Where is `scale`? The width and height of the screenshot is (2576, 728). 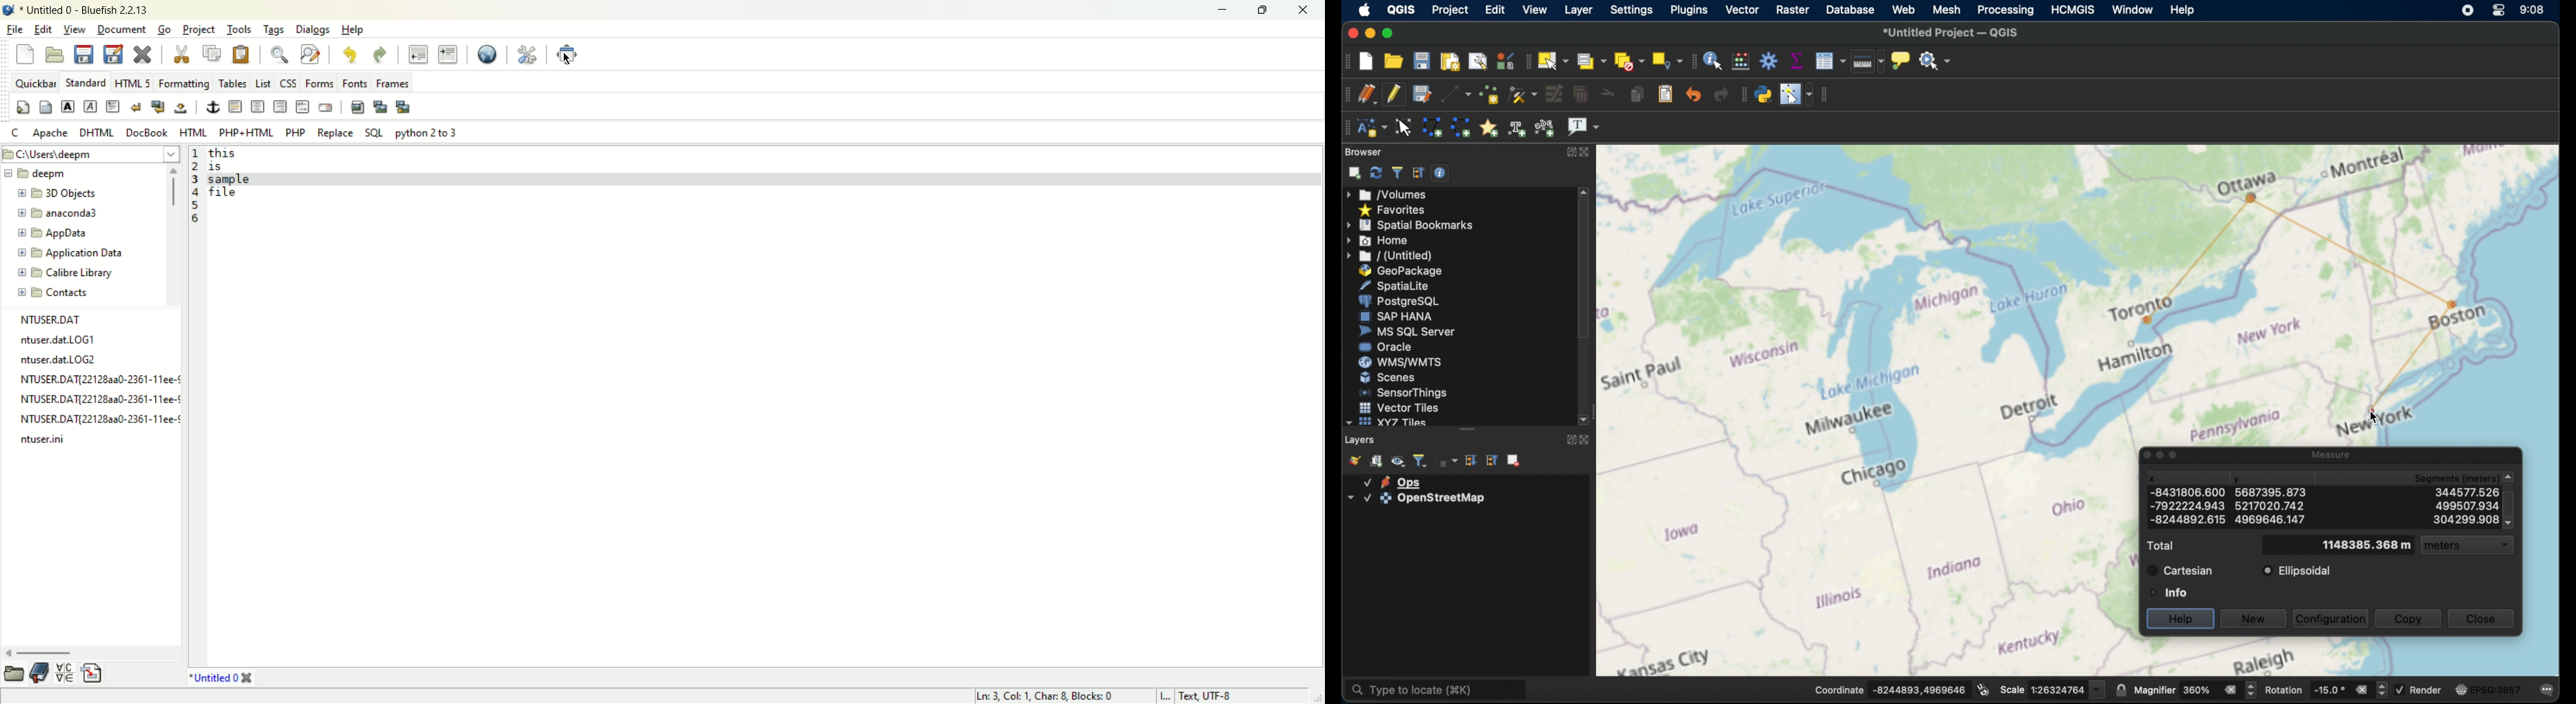
scale is located at coordinates (2052, 688).